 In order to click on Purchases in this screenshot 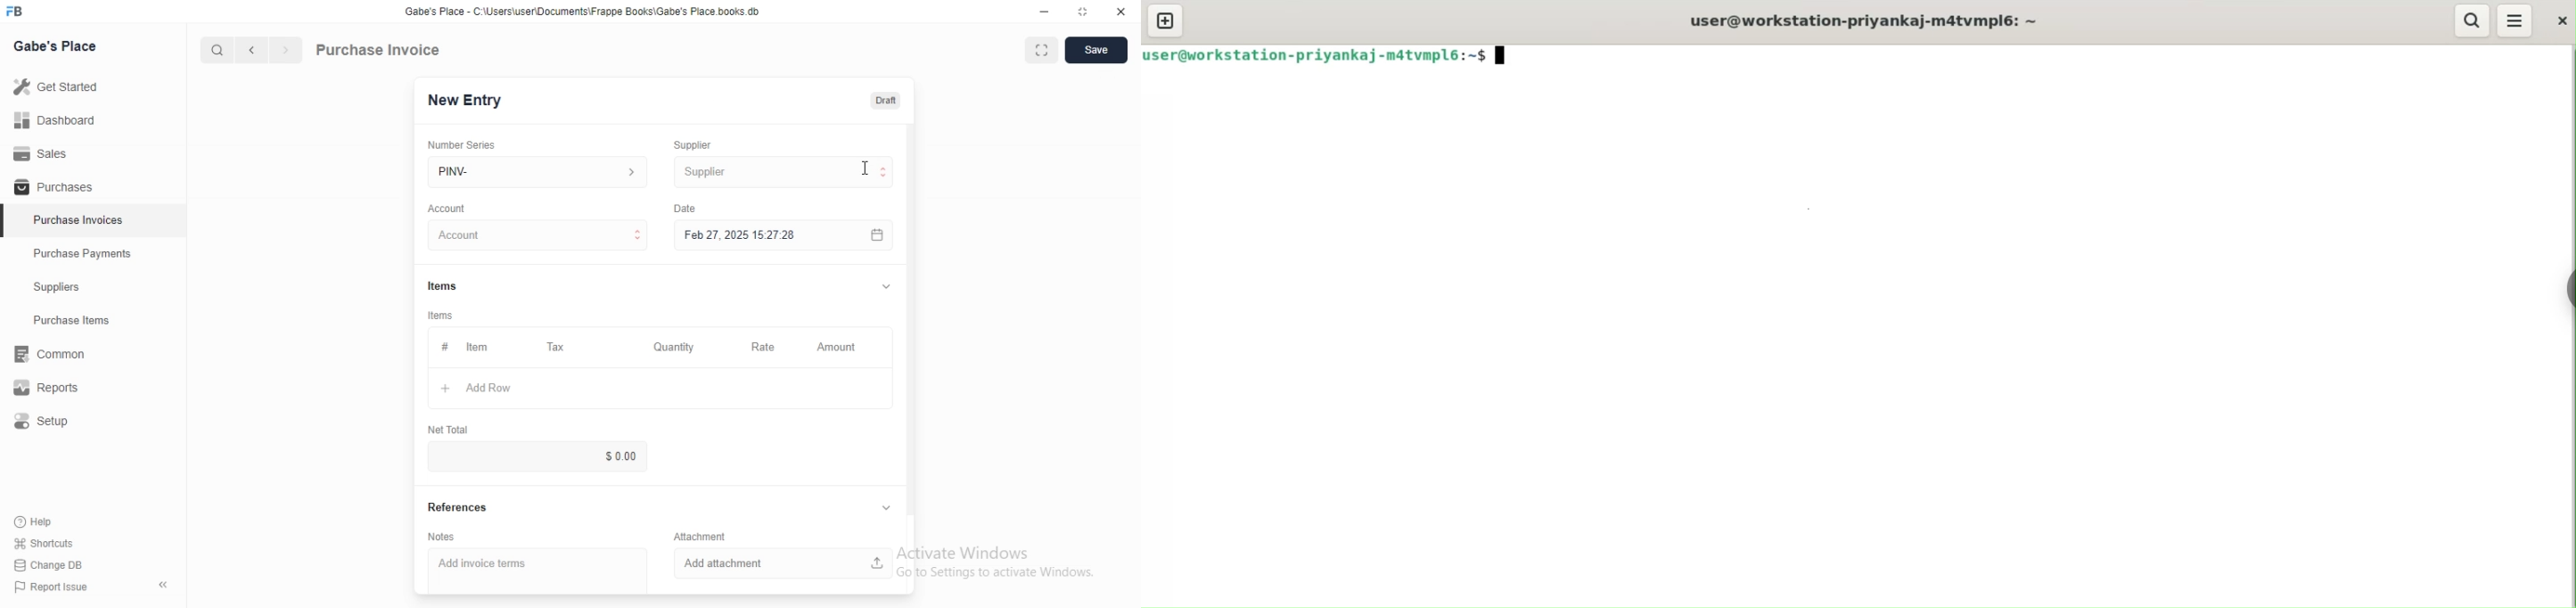, I will do `click(93, 185)`.